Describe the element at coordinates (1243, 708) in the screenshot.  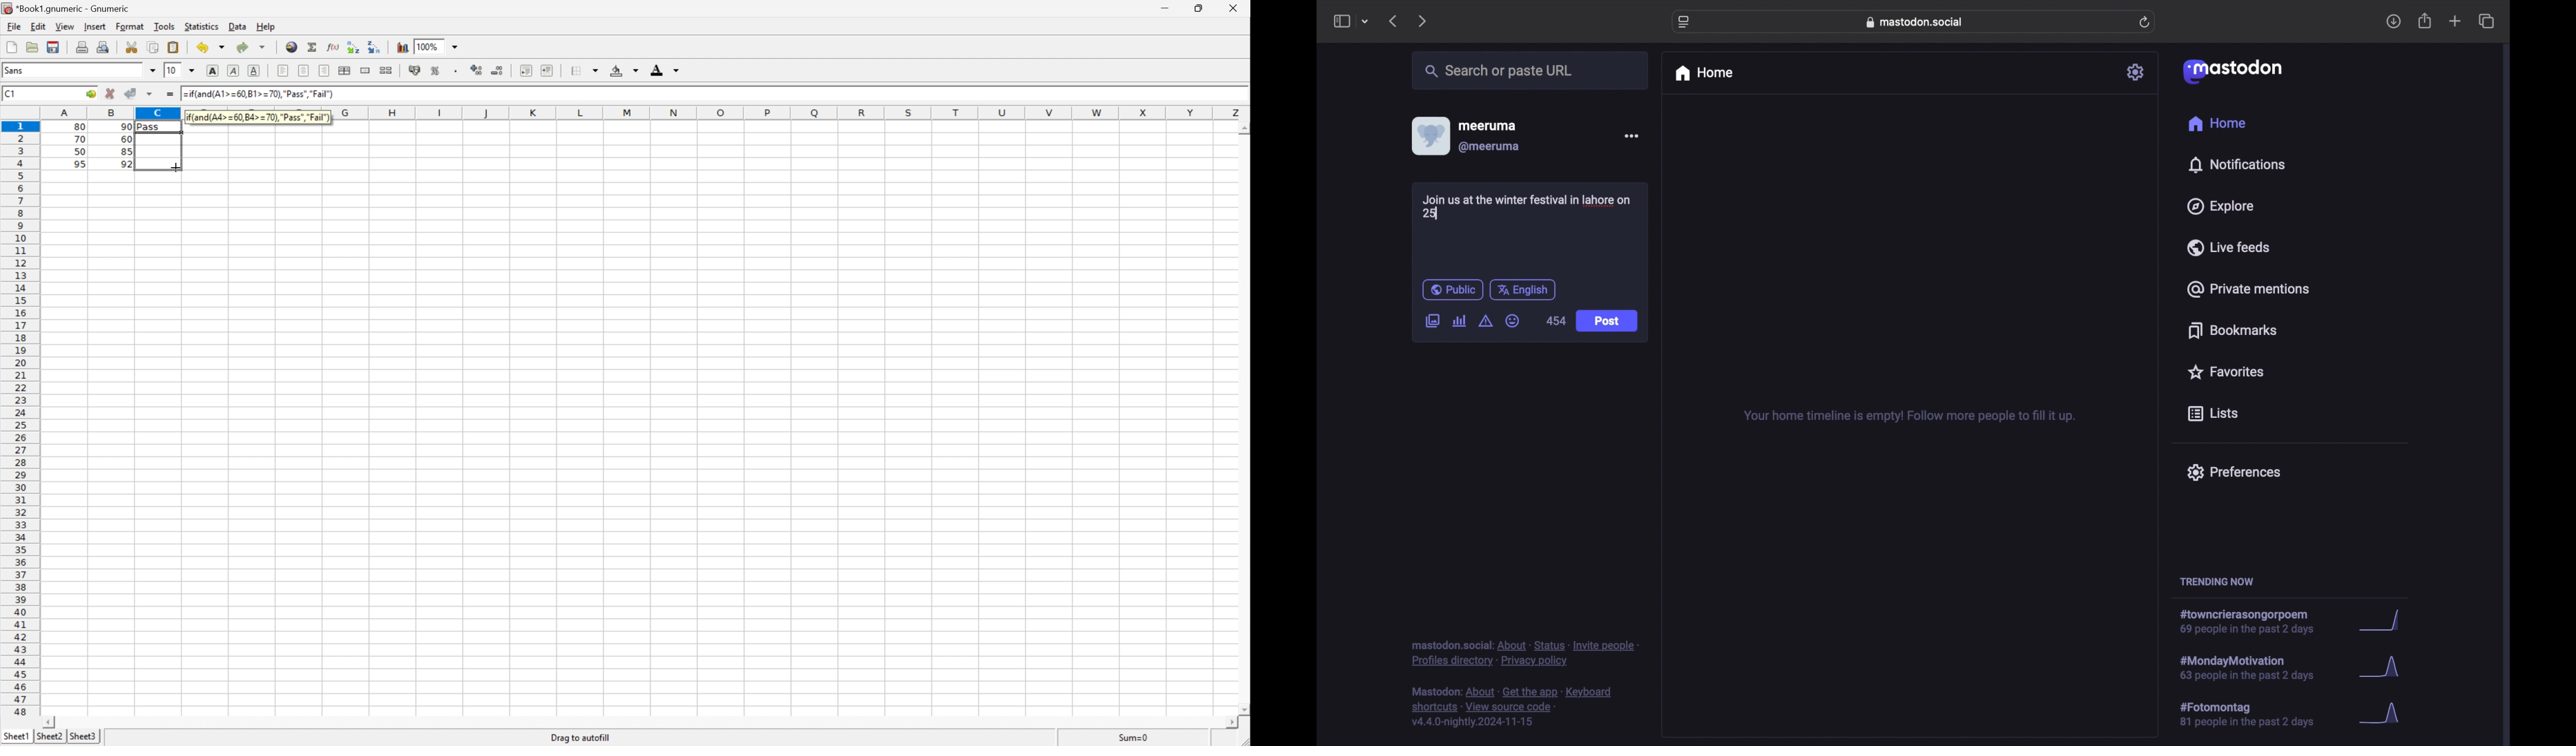
I see `Scroll Down` at that location.